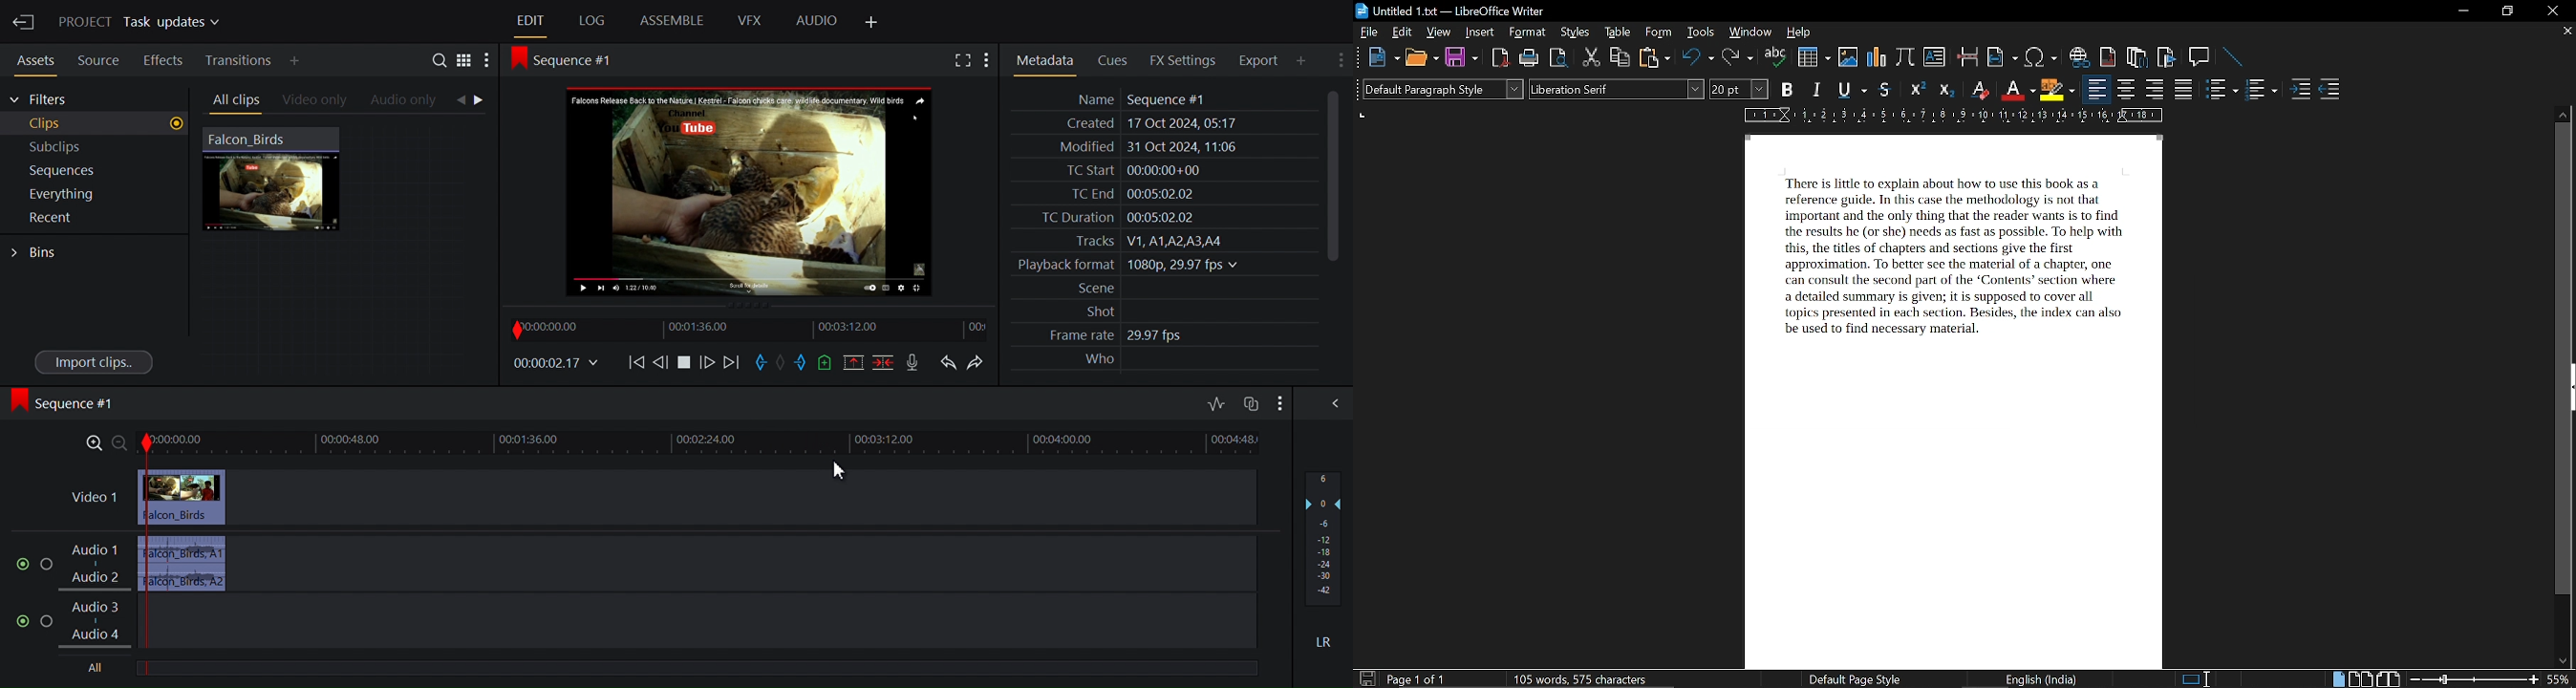 The height and width of the screenshot is (700, 2576). I want to click on toggle print preview, so click(1559, 59).